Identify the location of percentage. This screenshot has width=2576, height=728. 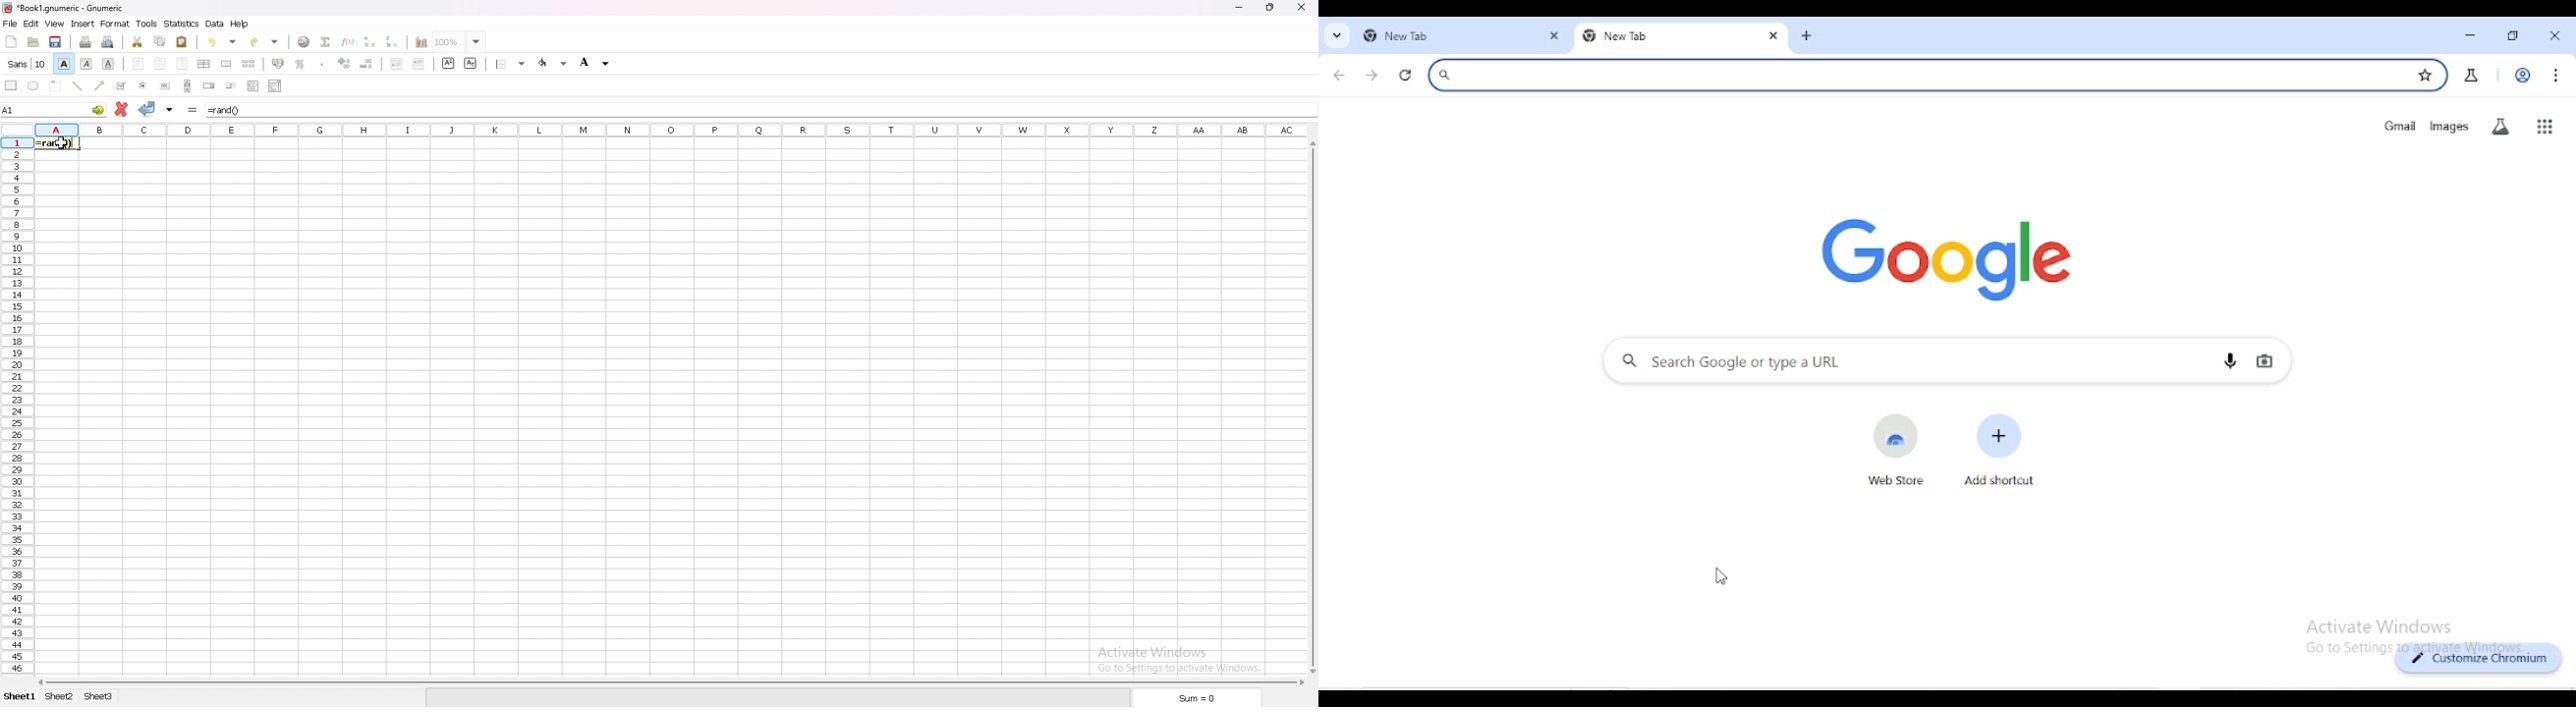
(300, 64).